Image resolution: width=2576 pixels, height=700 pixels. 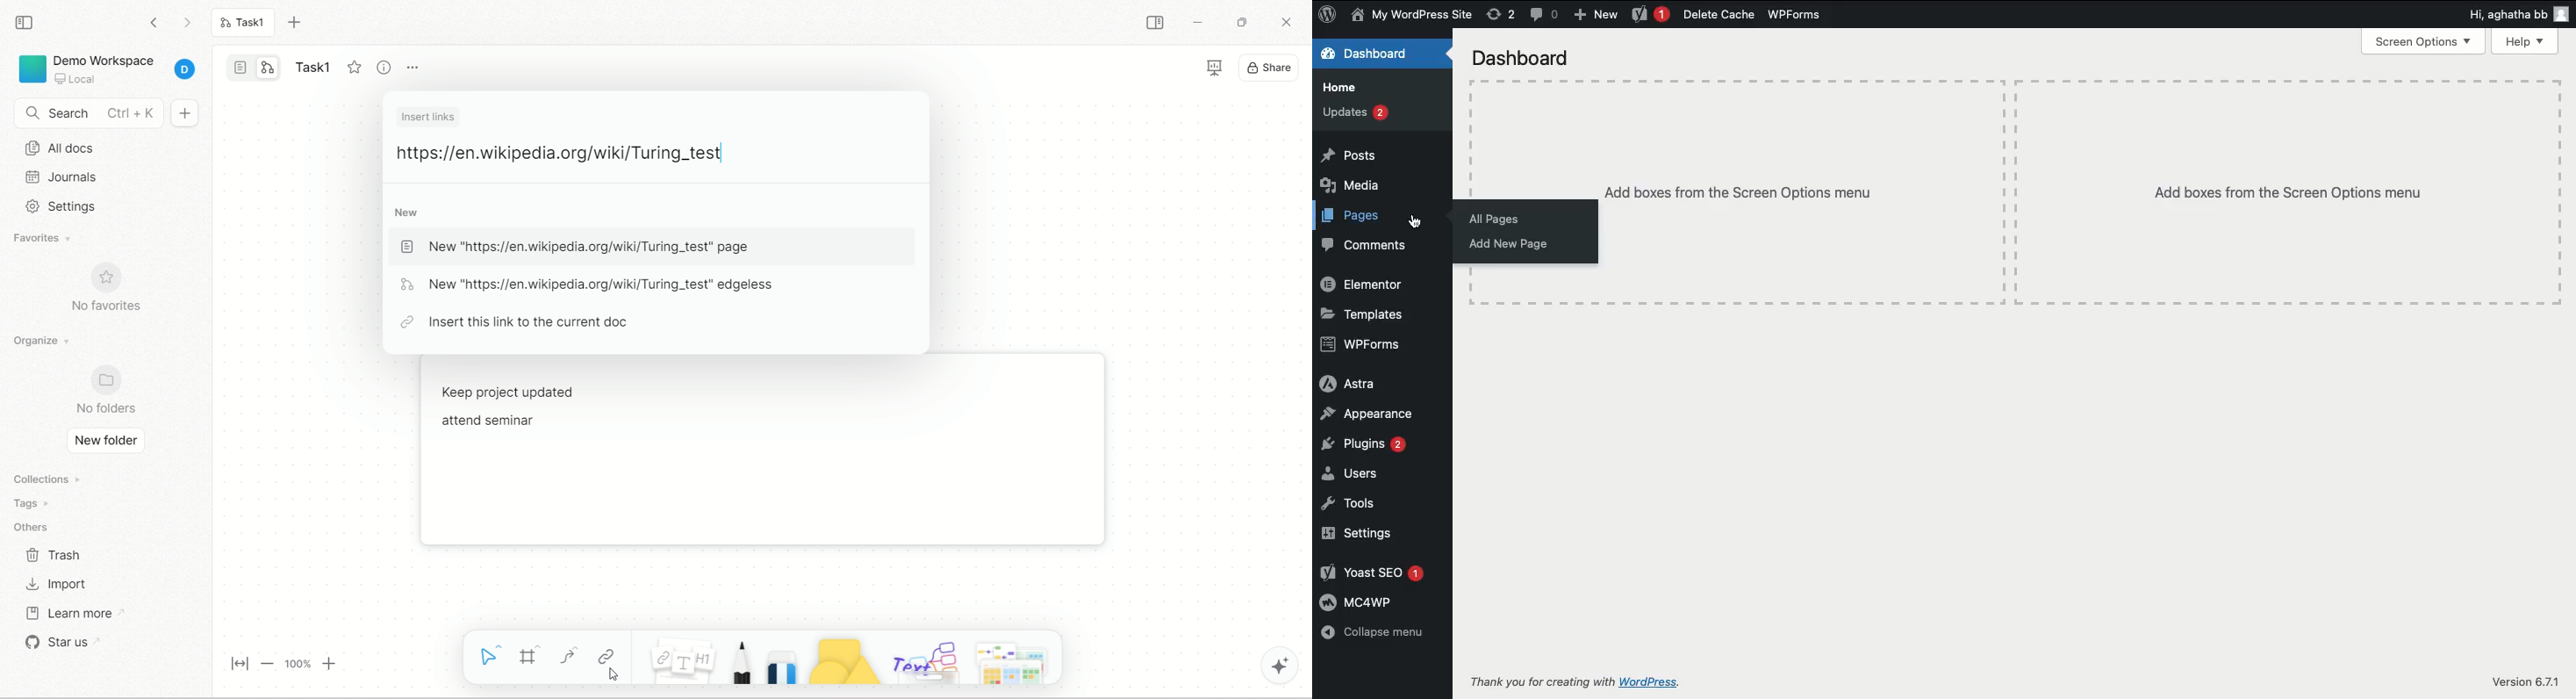 I want to click on collections, so click(x=51, y=478).